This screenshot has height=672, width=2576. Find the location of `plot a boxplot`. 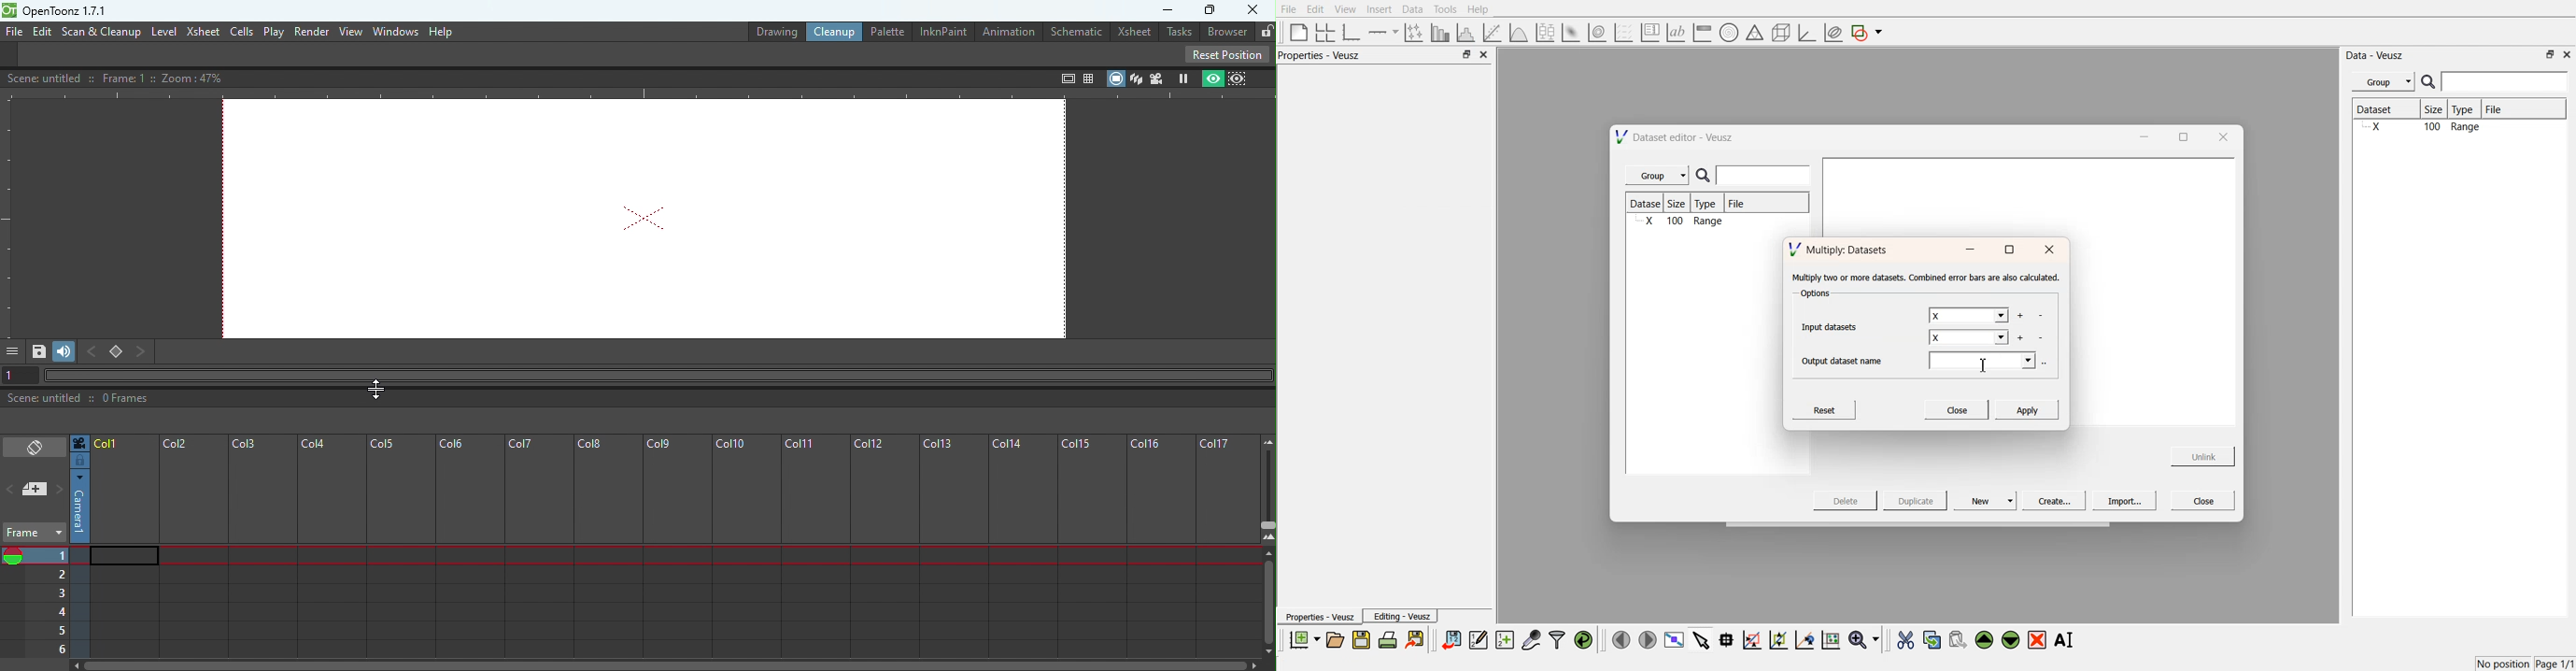

plot a boxplot is located at coordinates (1544, 31).